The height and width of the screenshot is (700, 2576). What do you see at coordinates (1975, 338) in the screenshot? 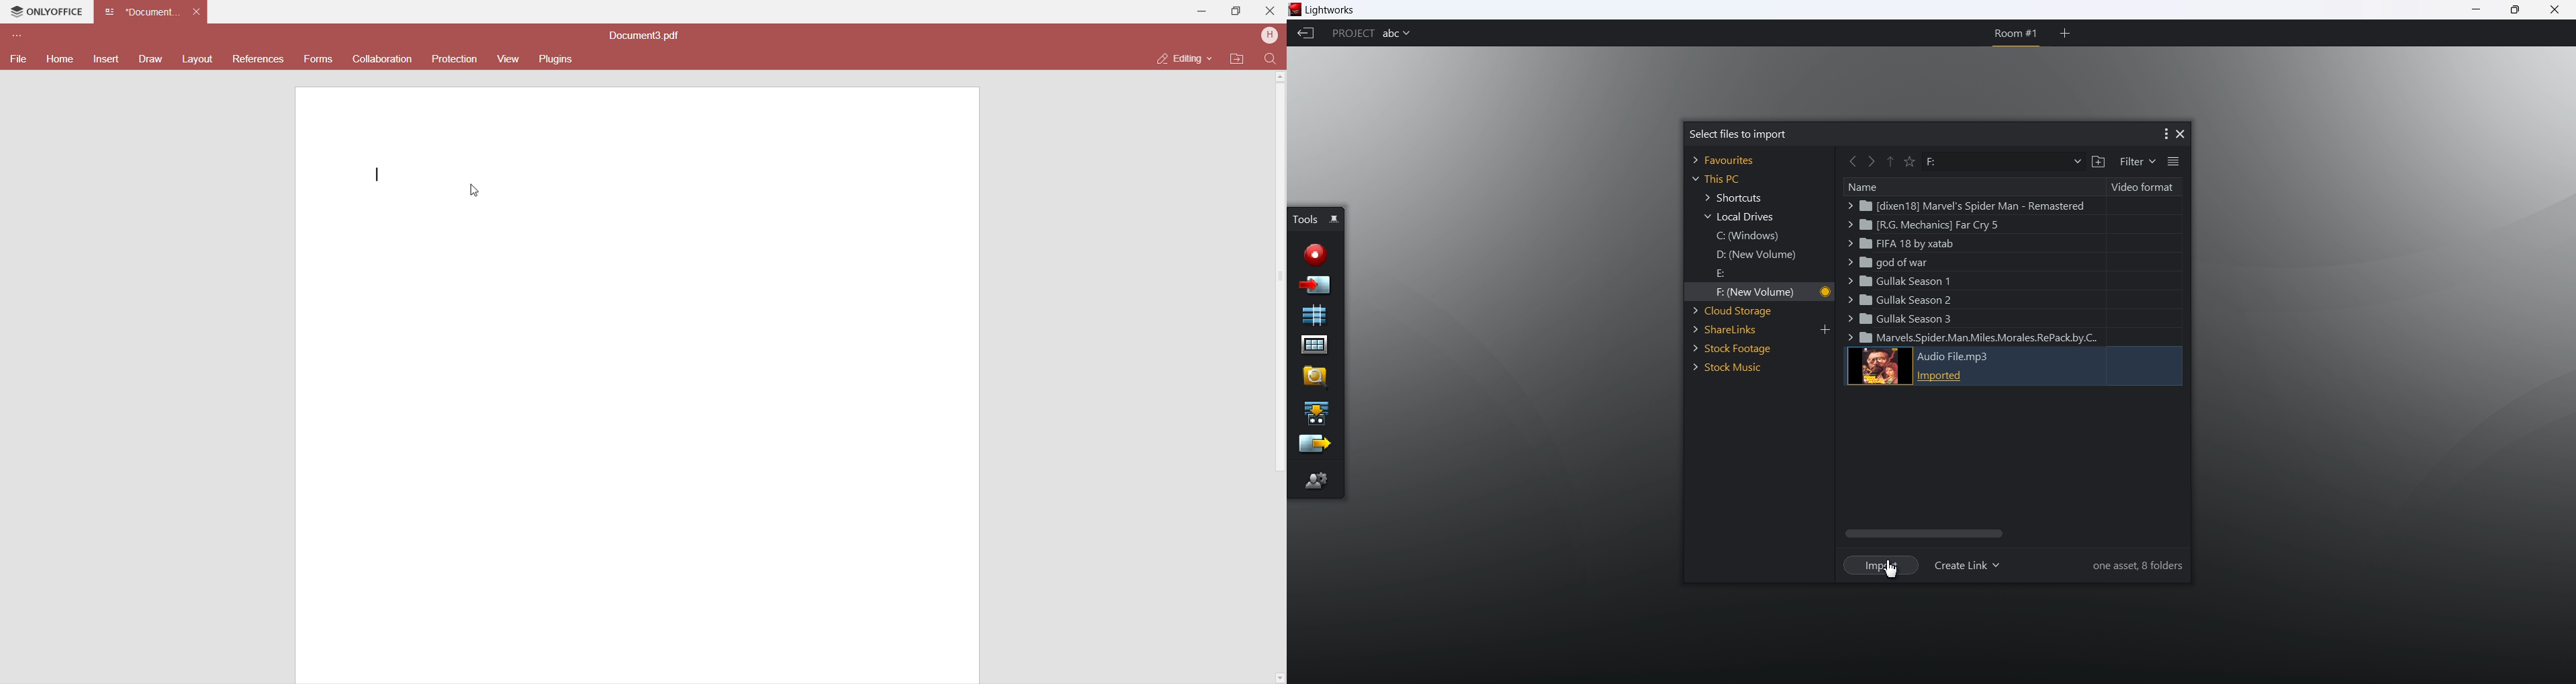
I see `miles morales` at bounding box center [1975, 338].